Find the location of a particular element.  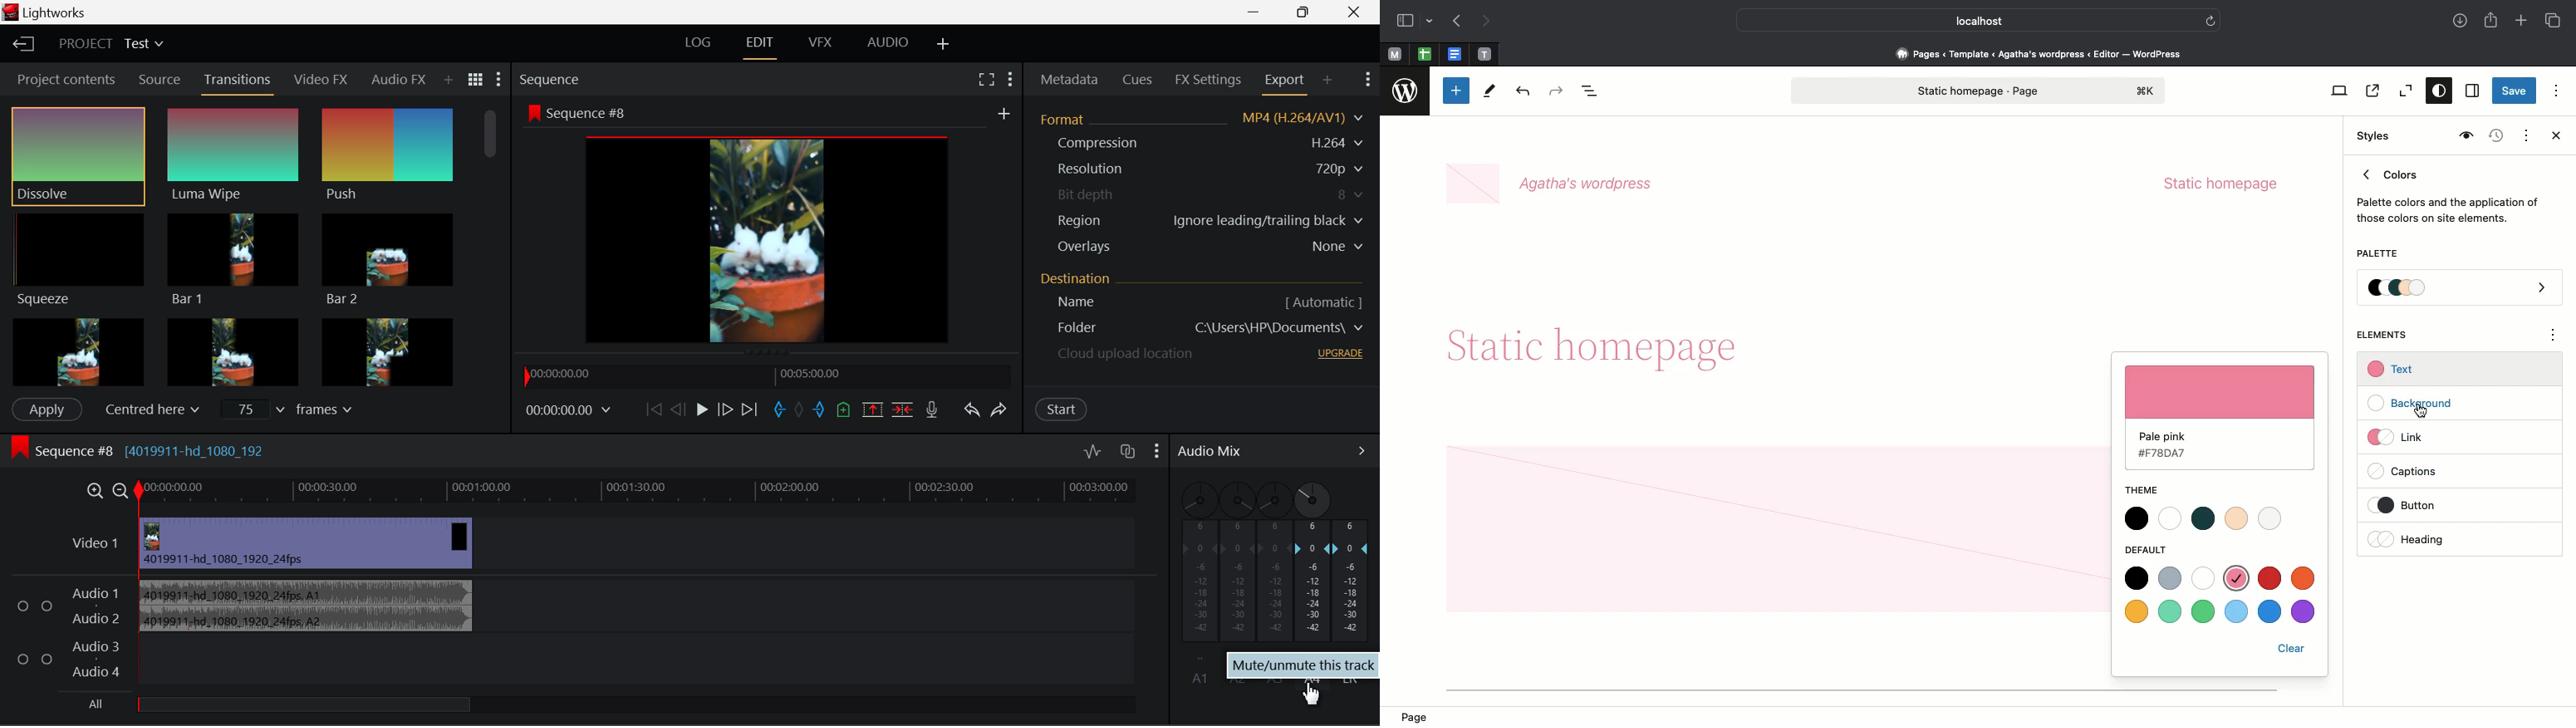

Region is located at coordinates (1200, 221).